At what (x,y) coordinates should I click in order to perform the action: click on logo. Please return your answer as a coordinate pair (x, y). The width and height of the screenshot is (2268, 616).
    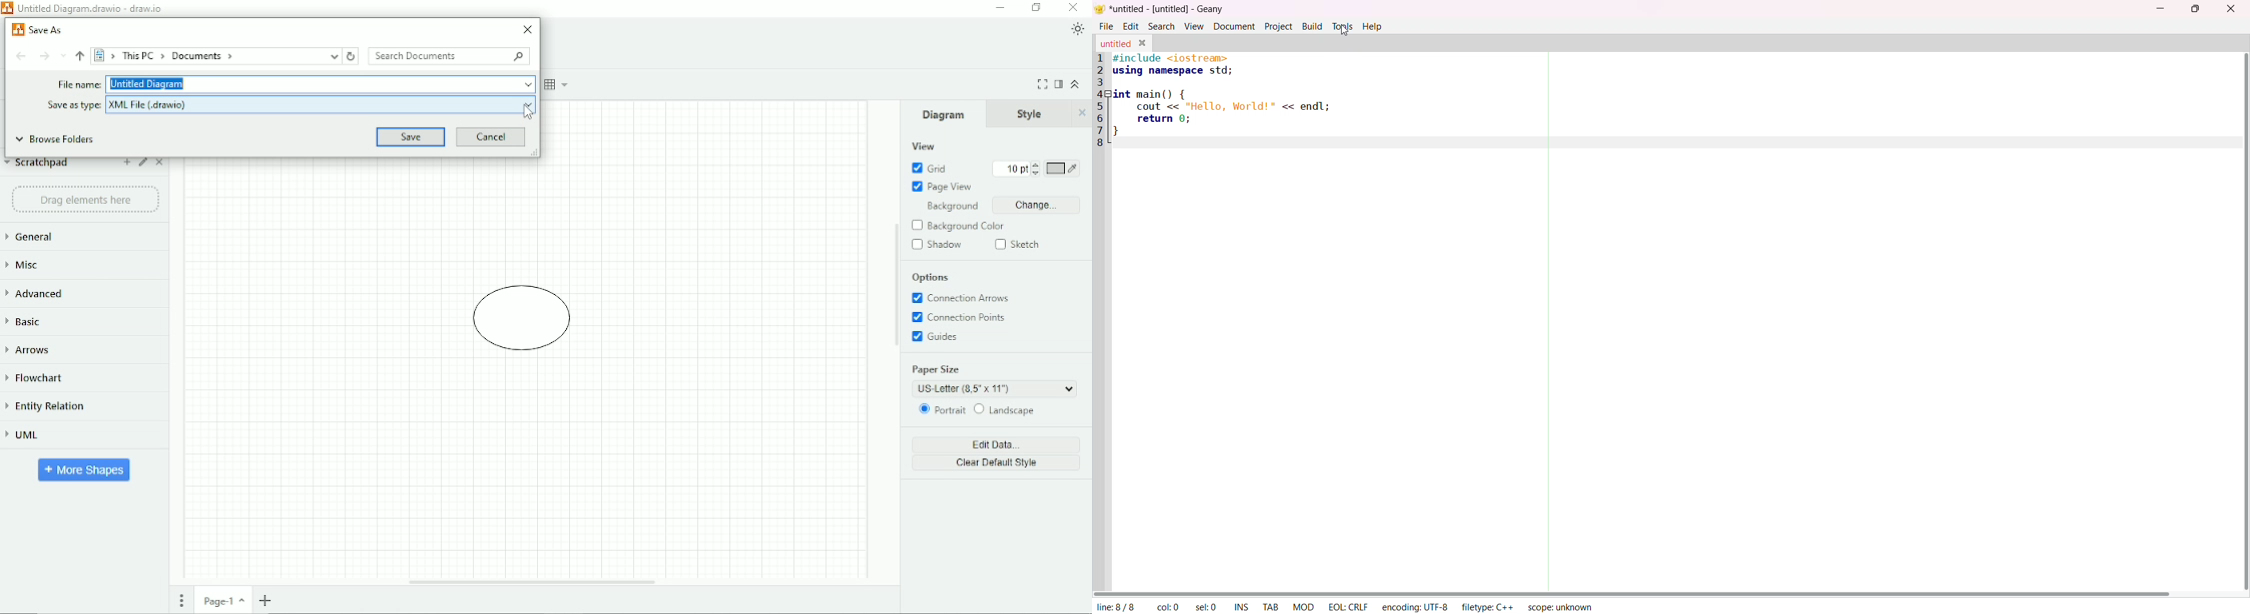
    Looking at the image, I should click on (1101, 8).